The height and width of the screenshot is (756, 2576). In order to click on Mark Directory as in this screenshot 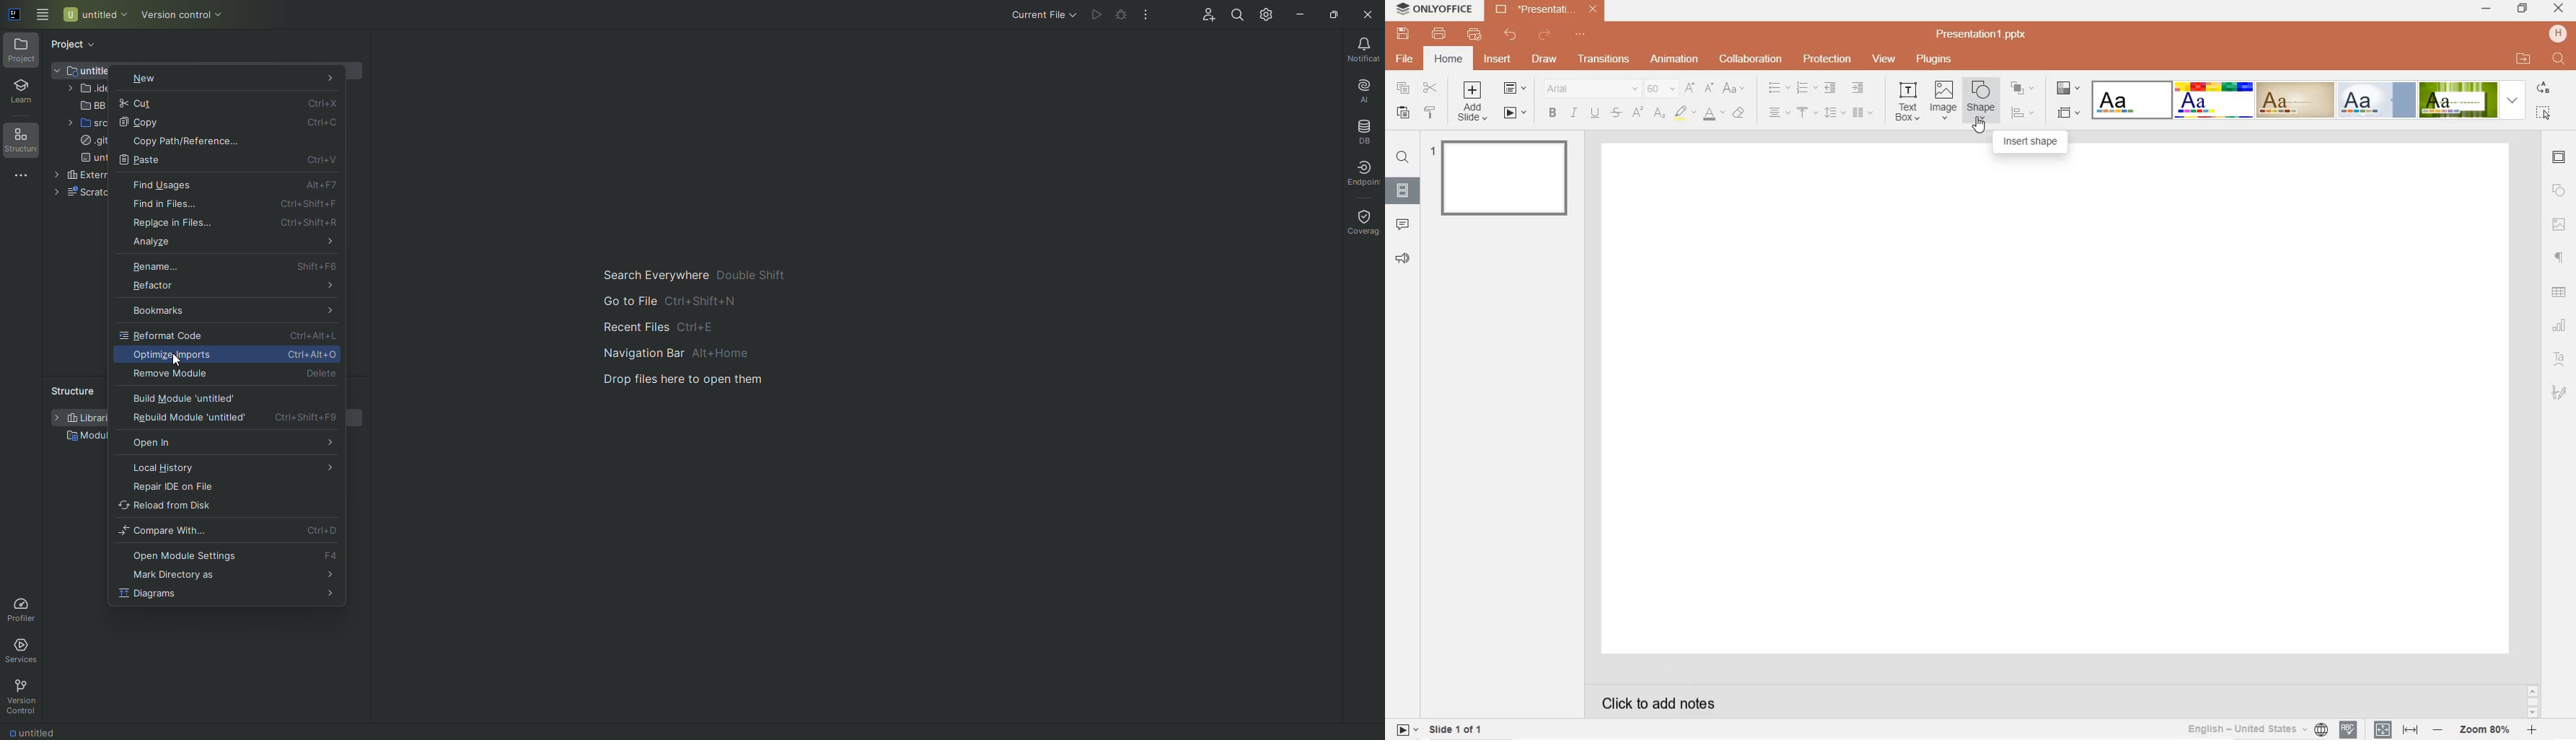, I will do `click(237, 576)`.